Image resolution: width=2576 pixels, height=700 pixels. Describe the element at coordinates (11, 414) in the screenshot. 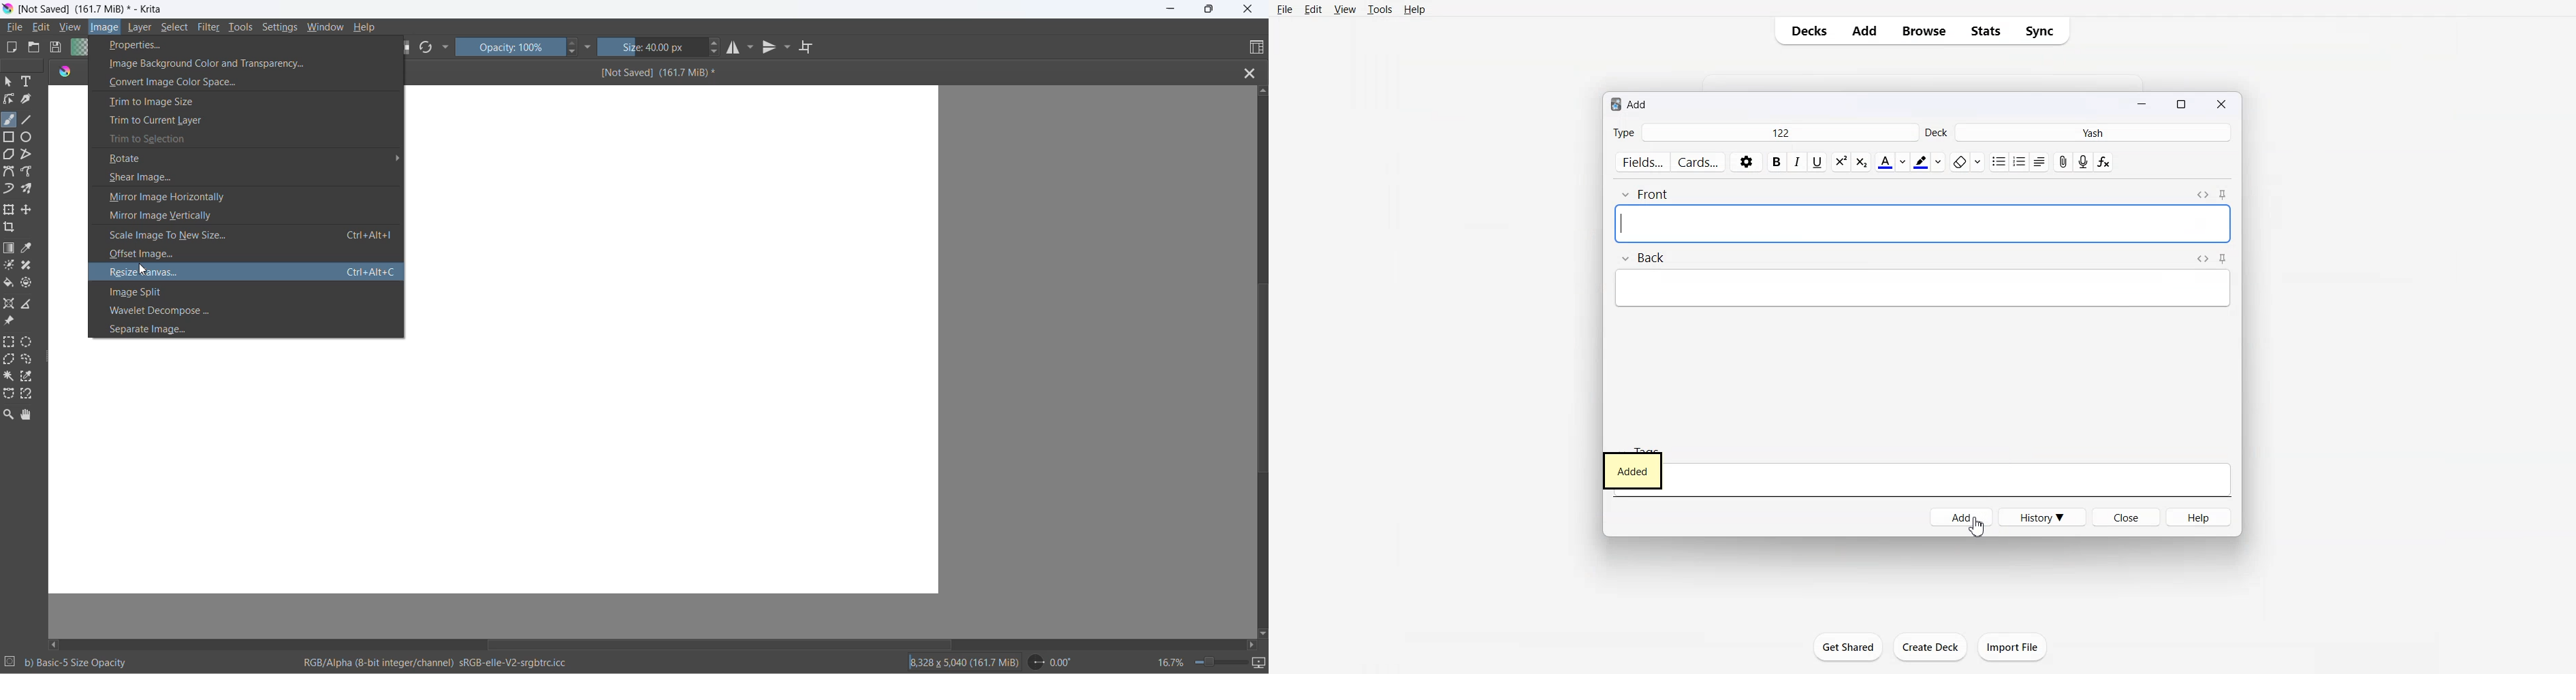

I see `zoom tool` at that location.